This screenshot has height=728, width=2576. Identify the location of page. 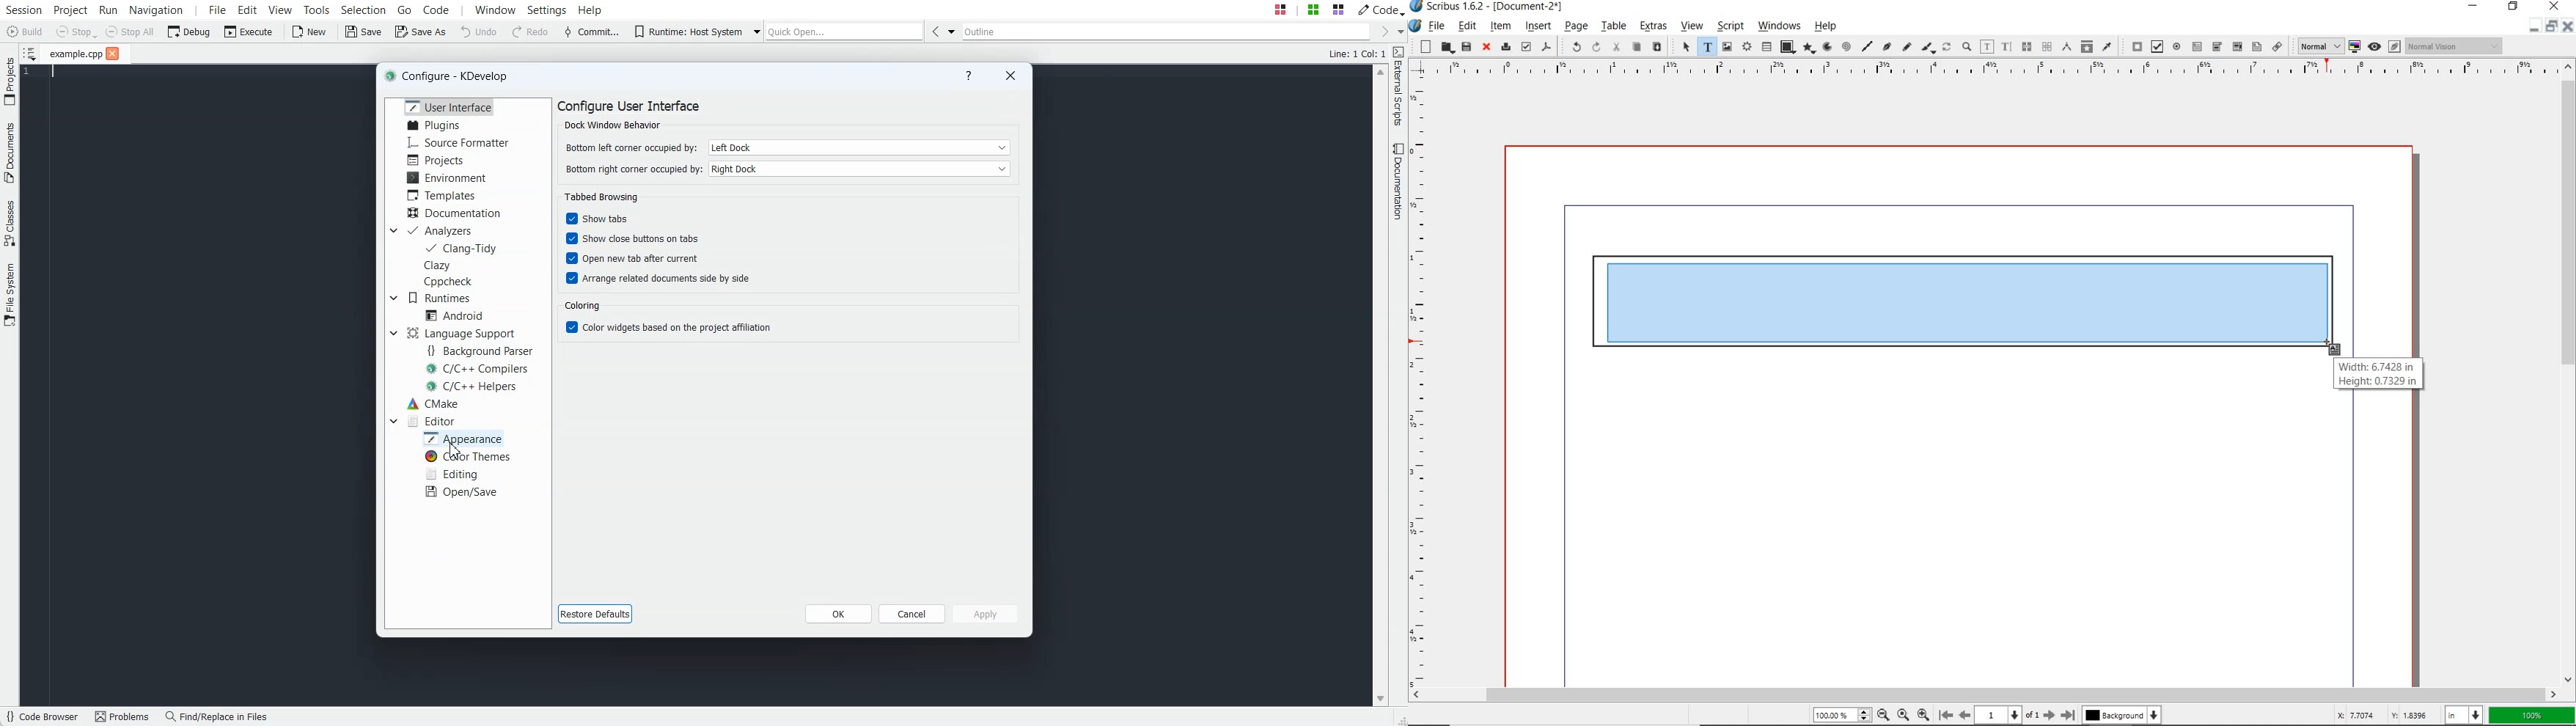
(1576, 26).